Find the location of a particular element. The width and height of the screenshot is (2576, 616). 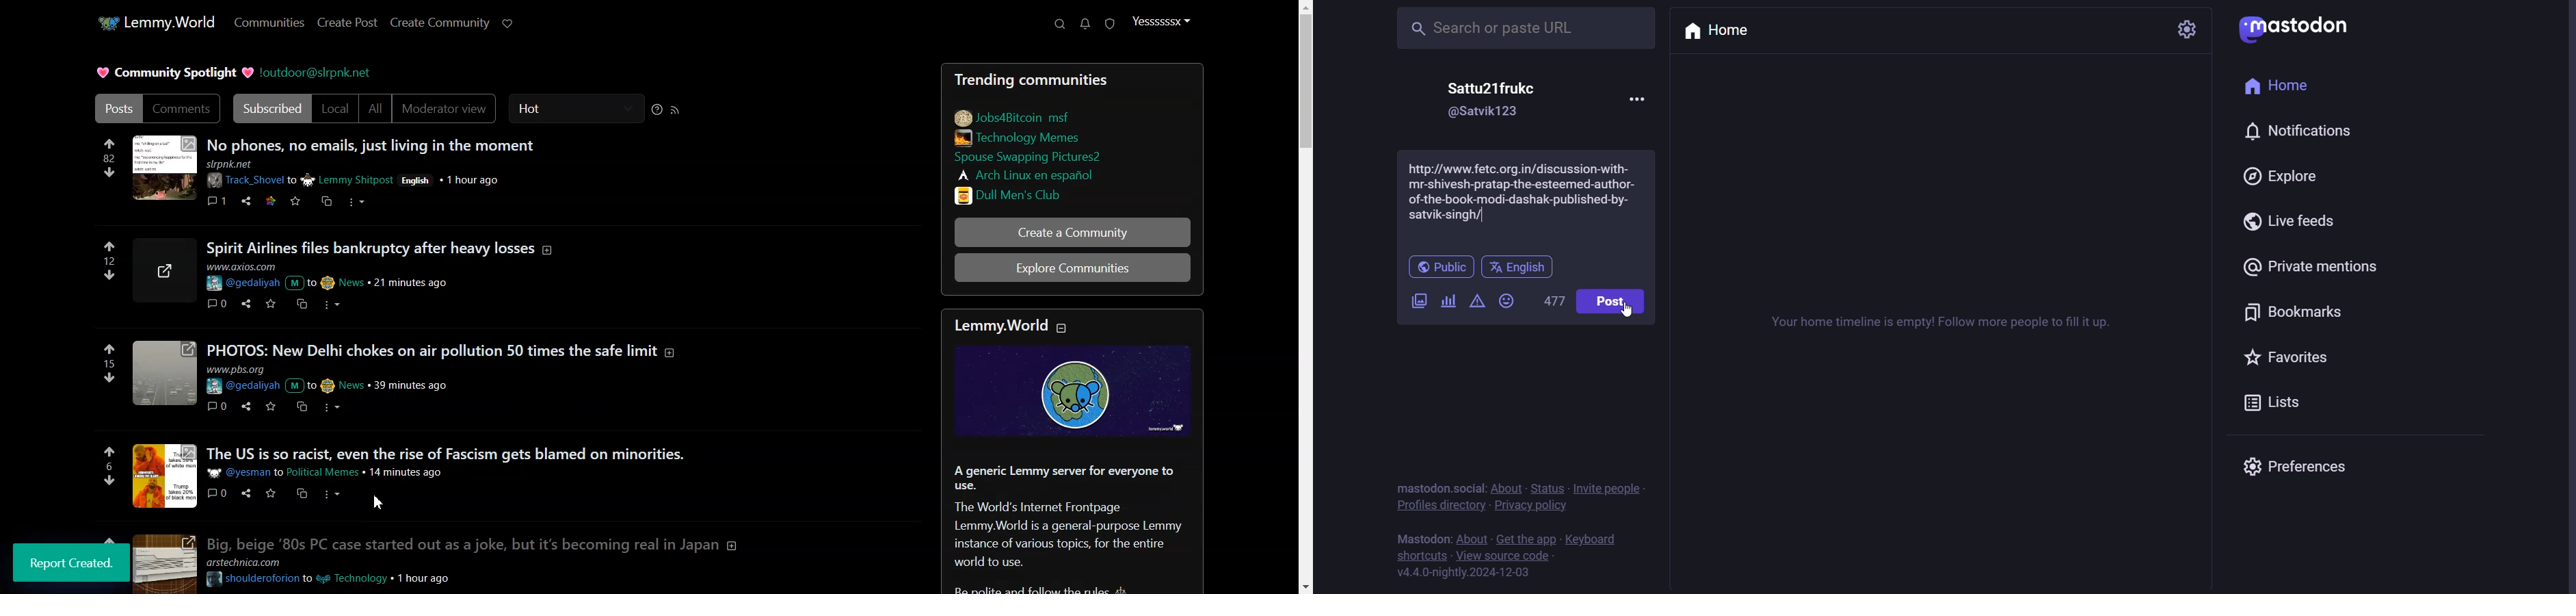

Hot is located at coordinates (576, 109).